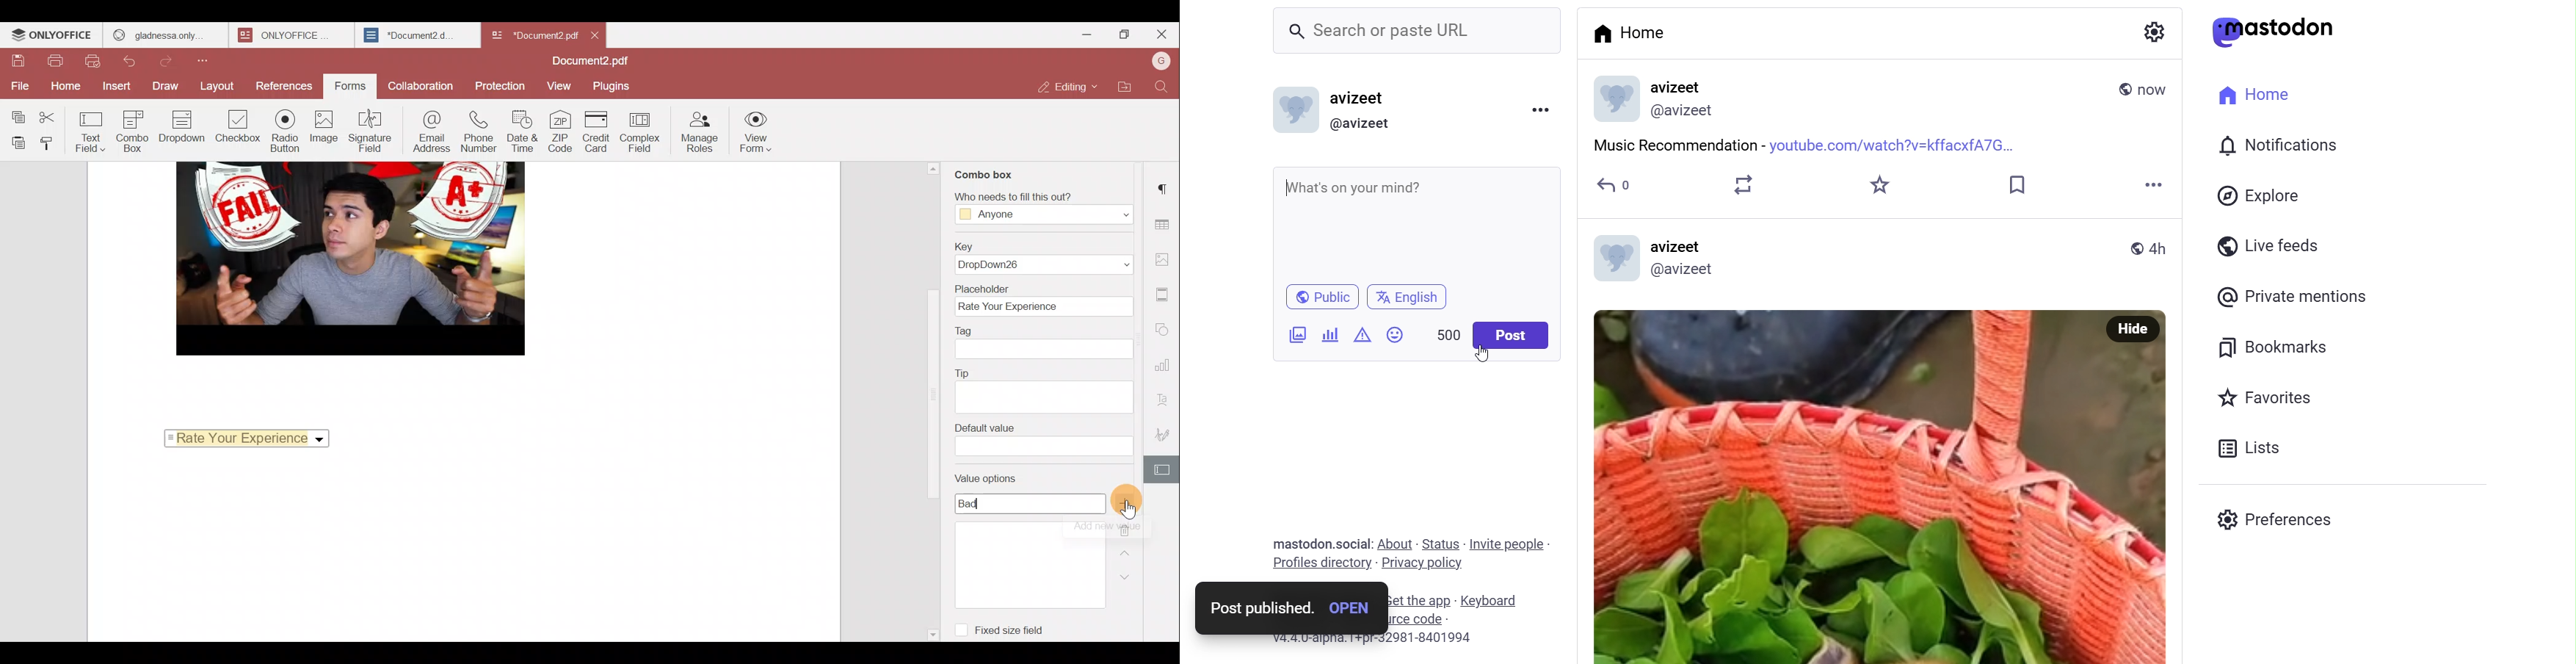 The width and height of the screenshot is (2576, 672). What do you see at coordinates (2268, 398) in the screenshot?
I see `Favorites` at bounding box center [2268, 398].